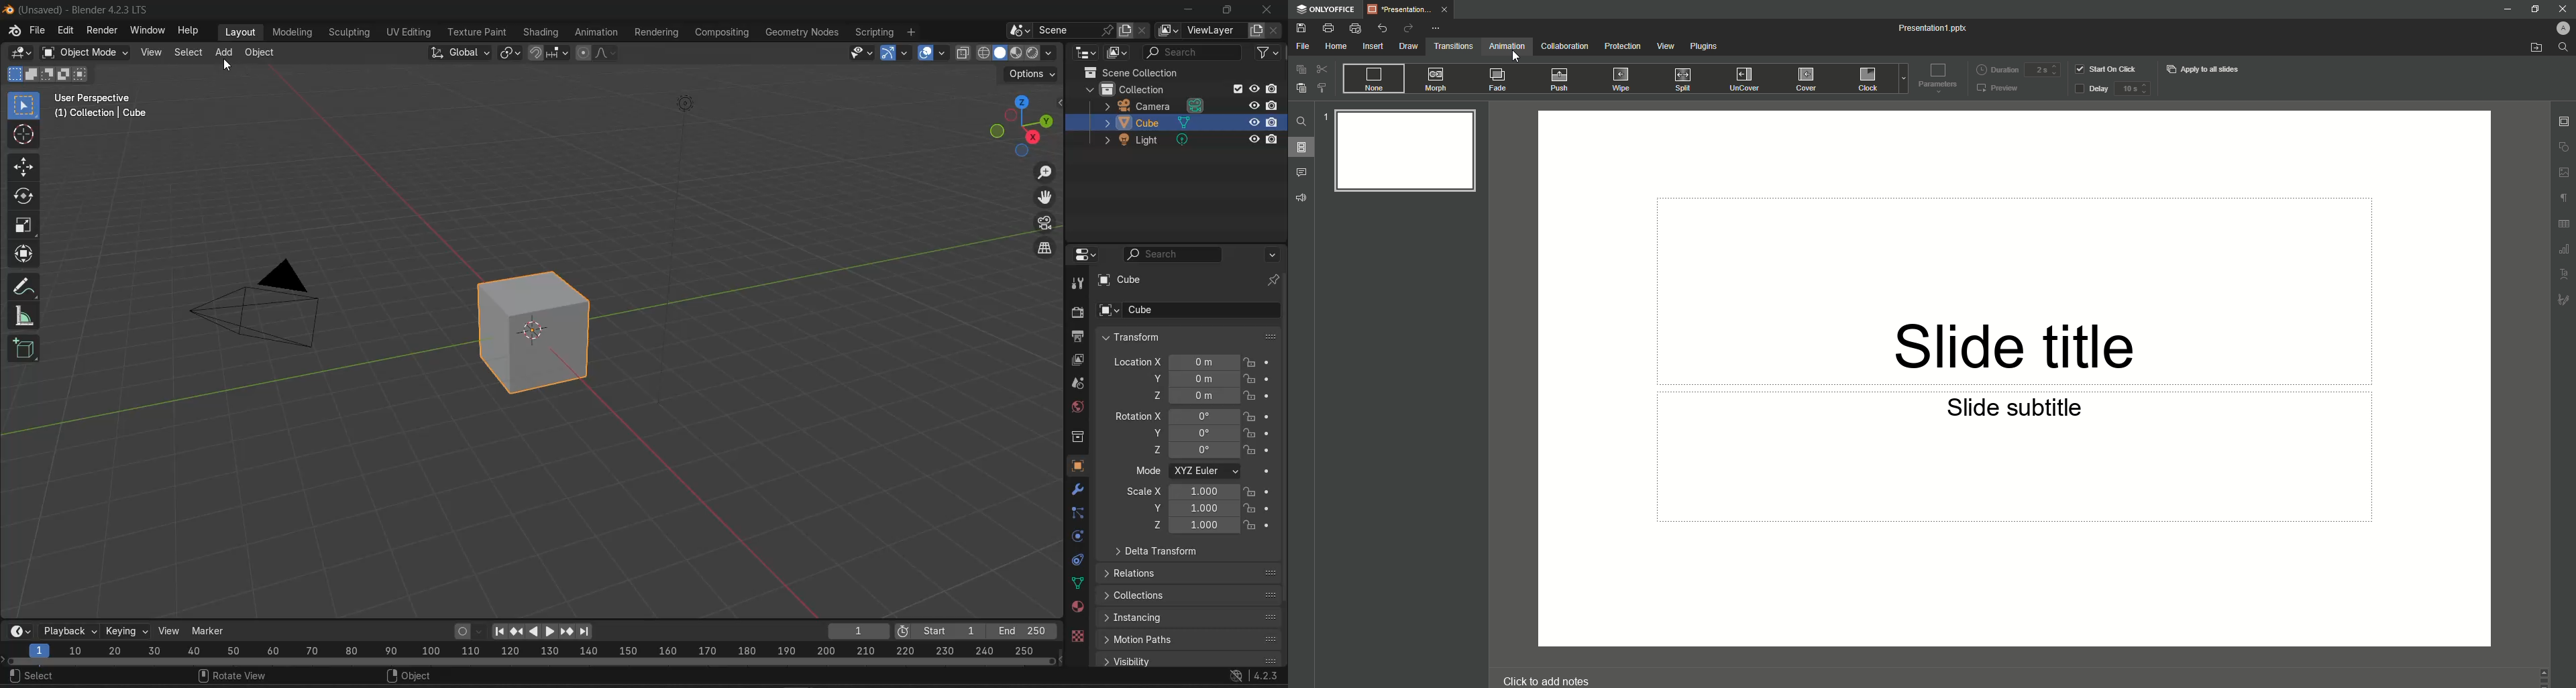 The width and height of the screenshot is (2576, 700). What do you see at coordinates (1269, 506) in the screenshot?
I see `animate property` at bounding box center [1269, 506].